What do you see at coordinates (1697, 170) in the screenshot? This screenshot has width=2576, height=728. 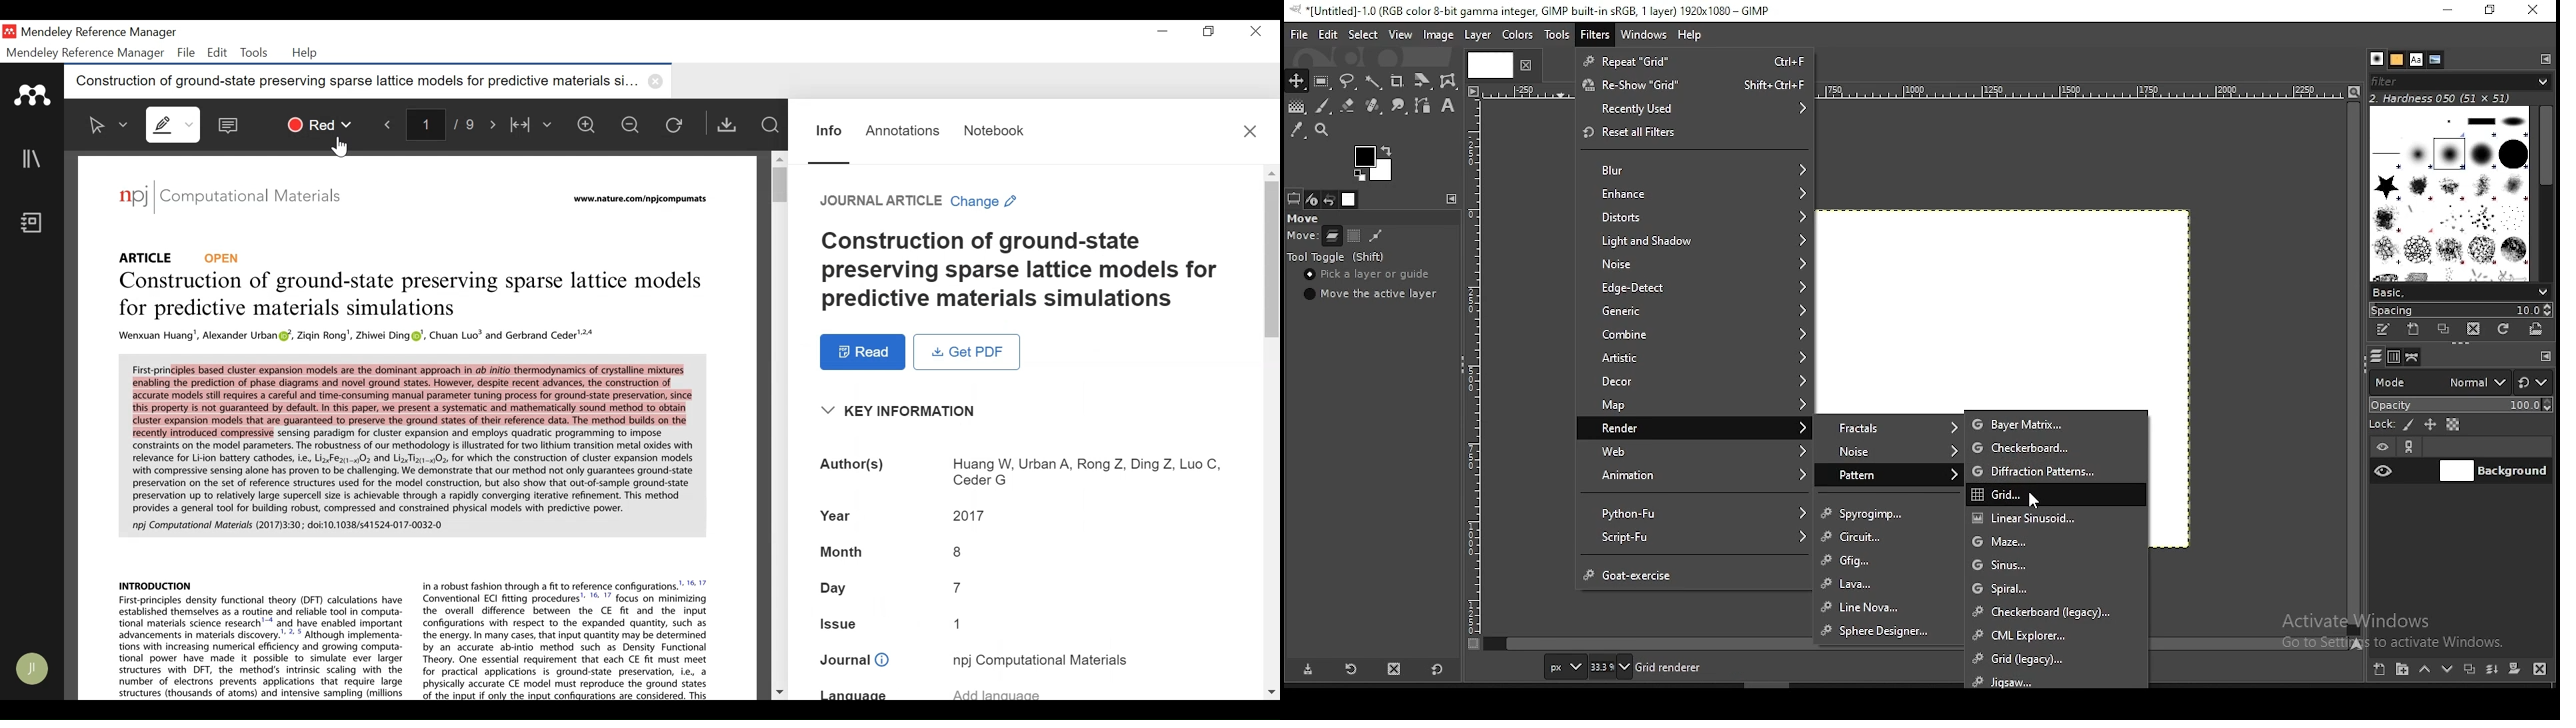 I see `blur` at bounding box center [1697, 170].